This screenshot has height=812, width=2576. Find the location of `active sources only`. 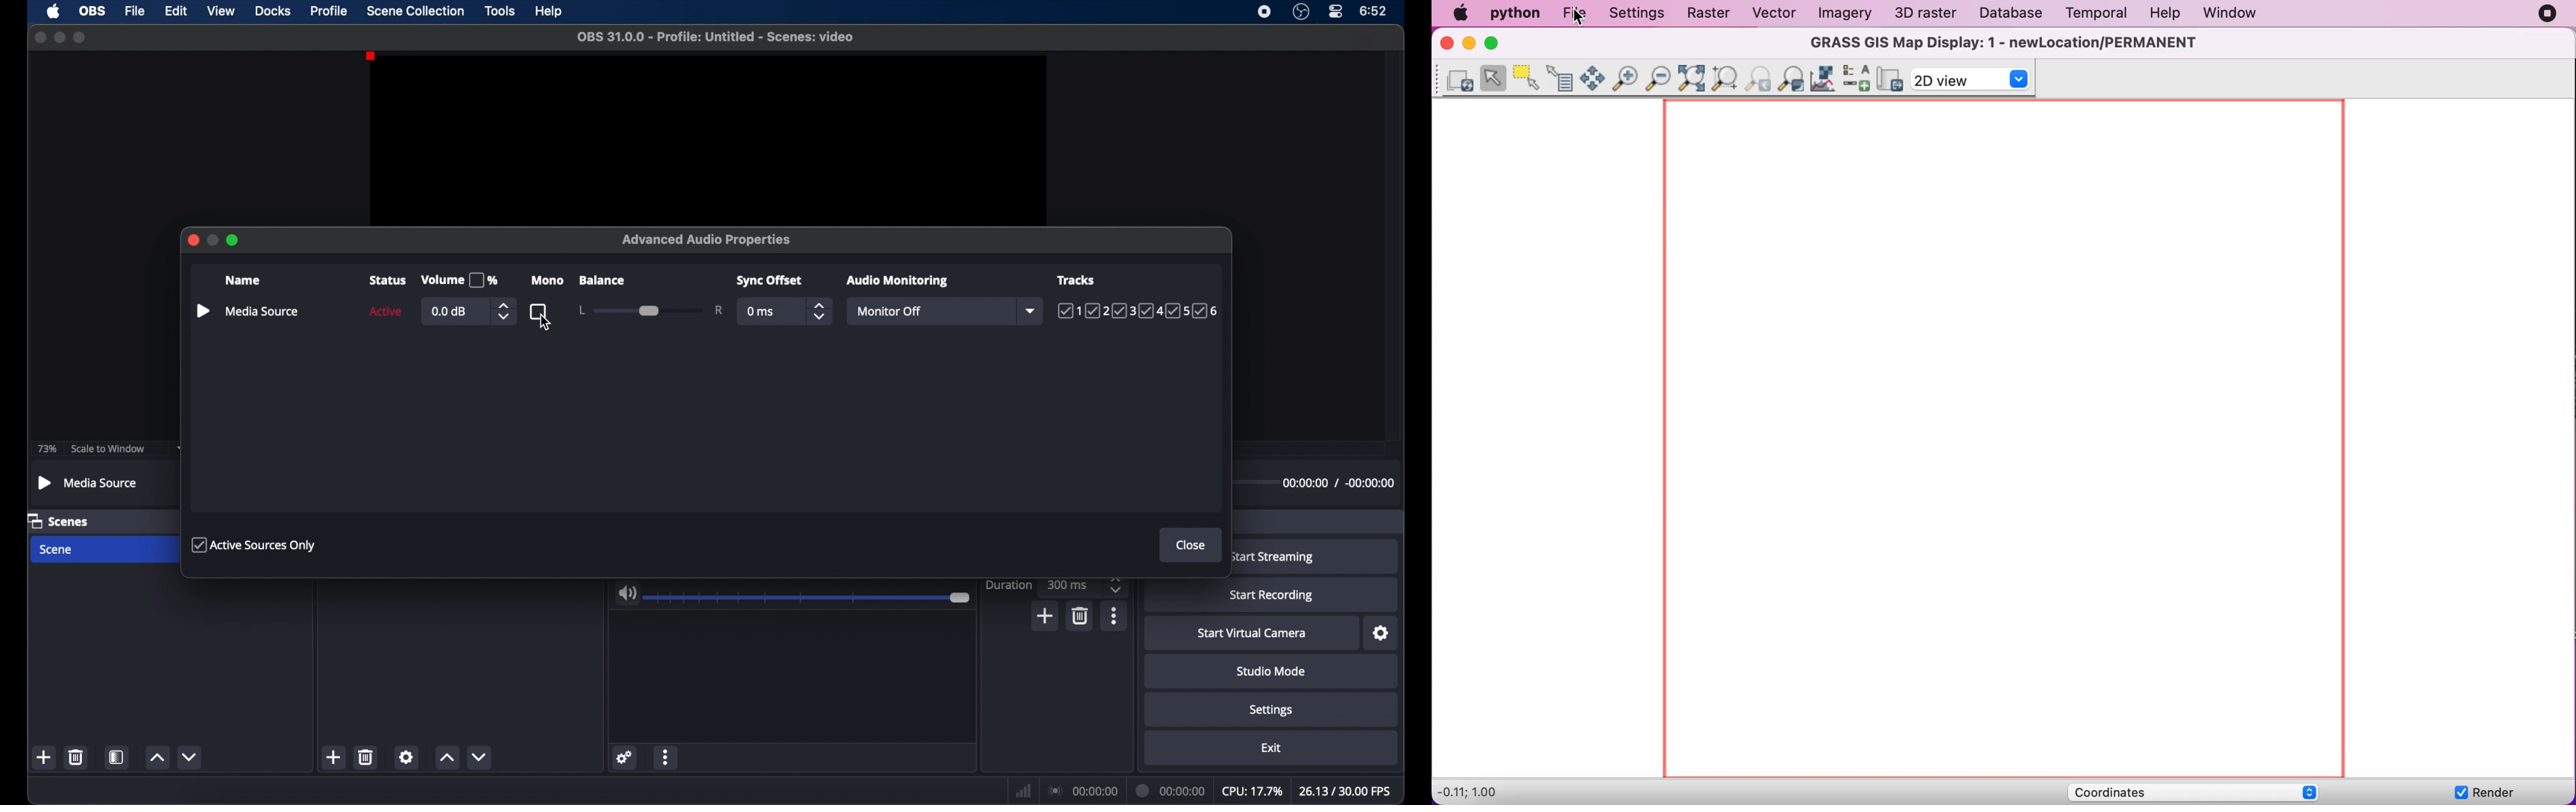

active sources only is located at coordinates (256, 546).